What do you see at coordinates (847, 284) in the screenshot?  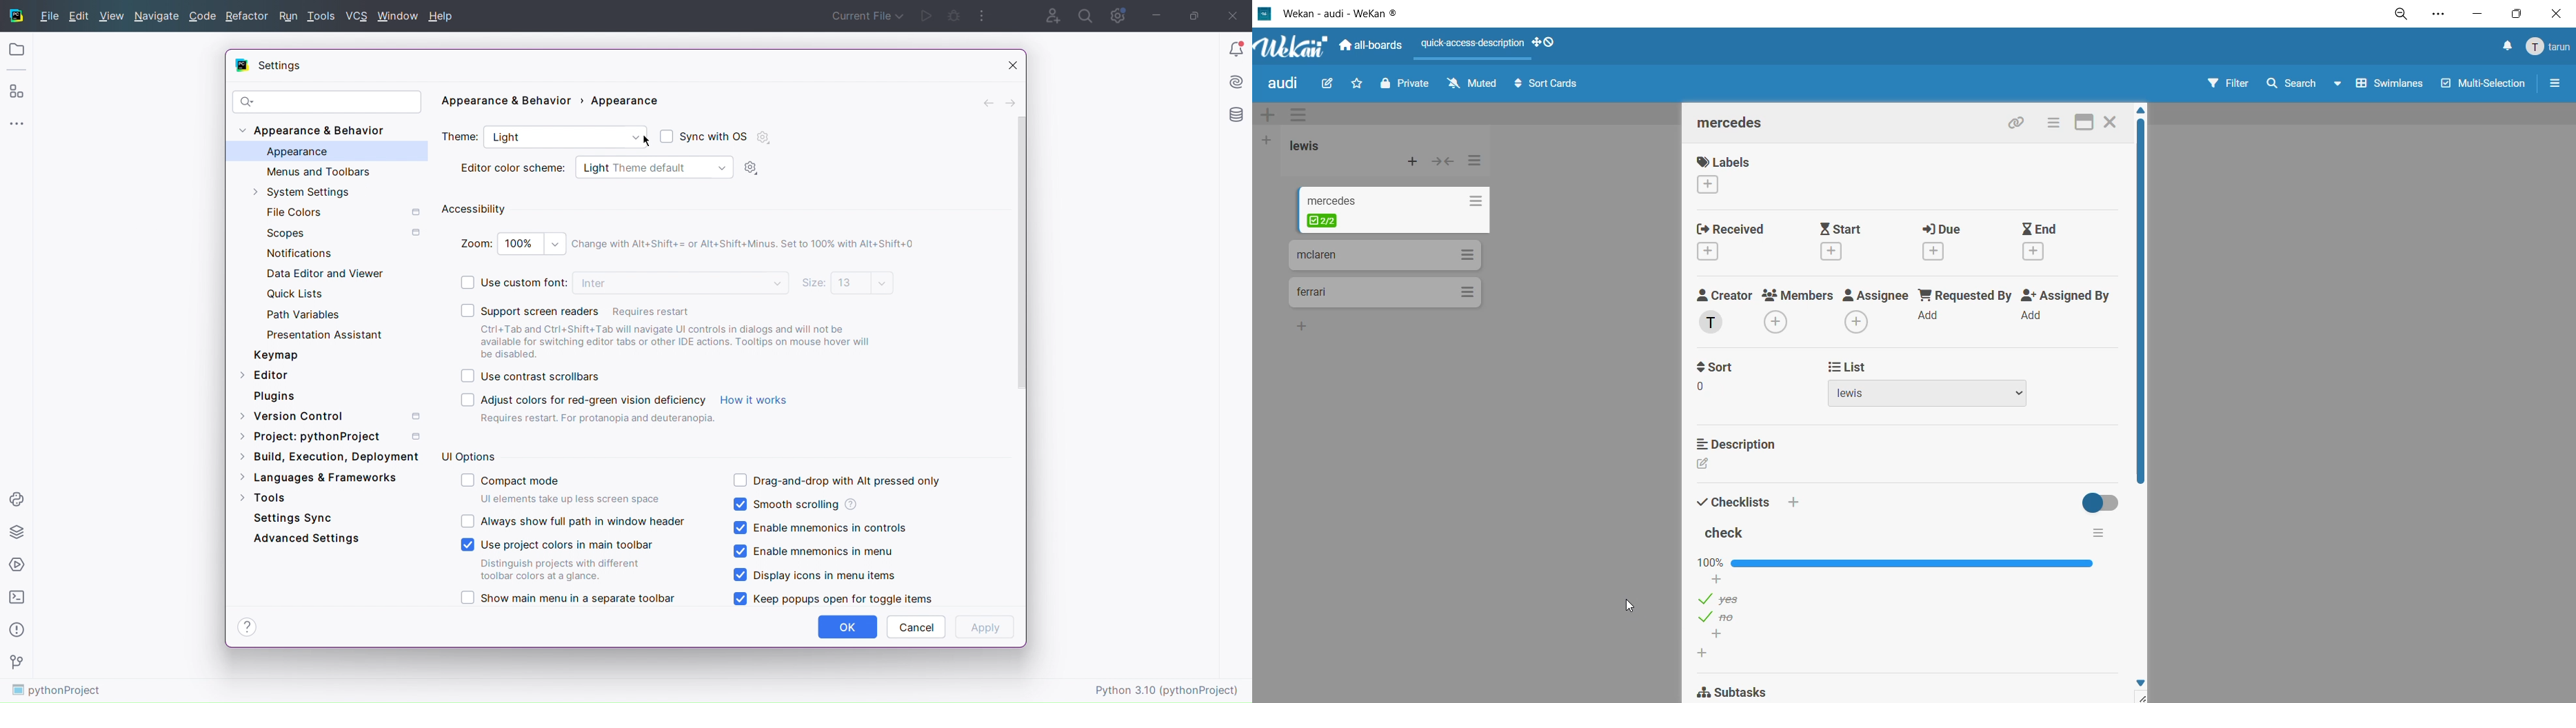 I see `size` at bounding box center [847, 284].